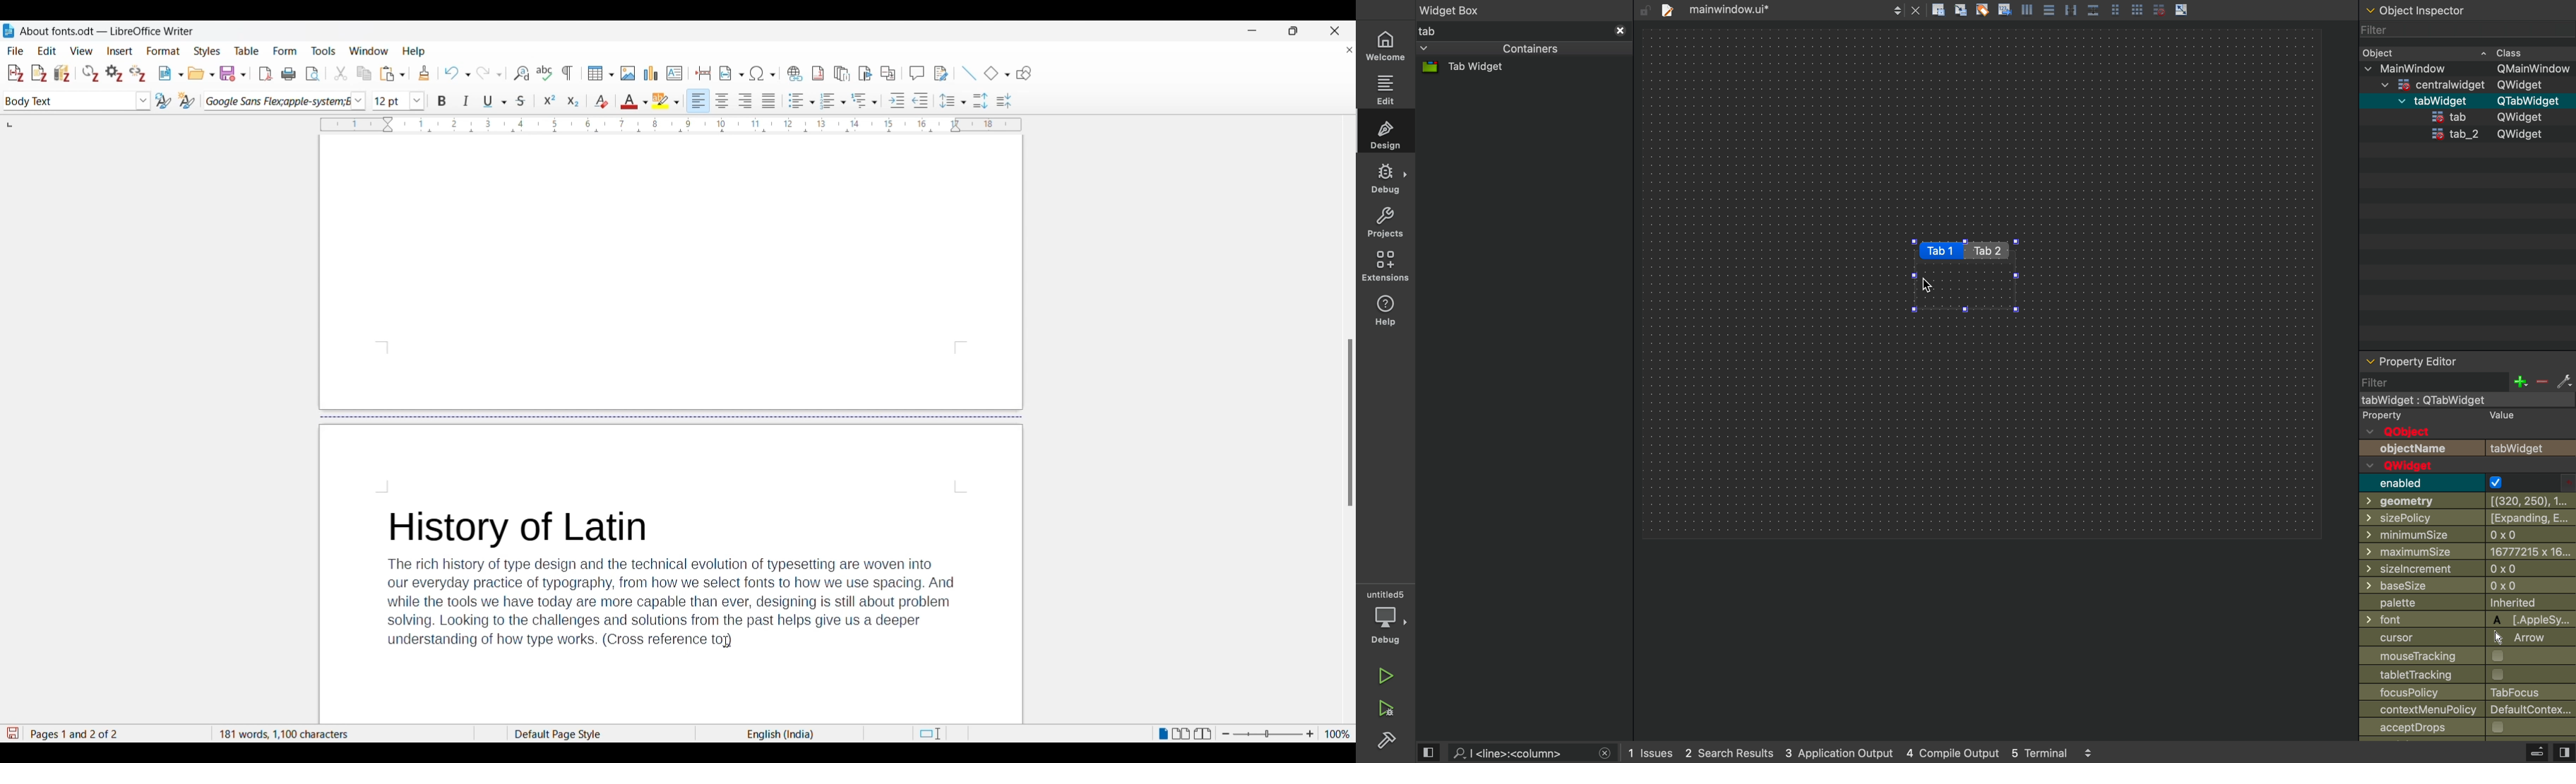  I want to click on close, so click(1619, 30).